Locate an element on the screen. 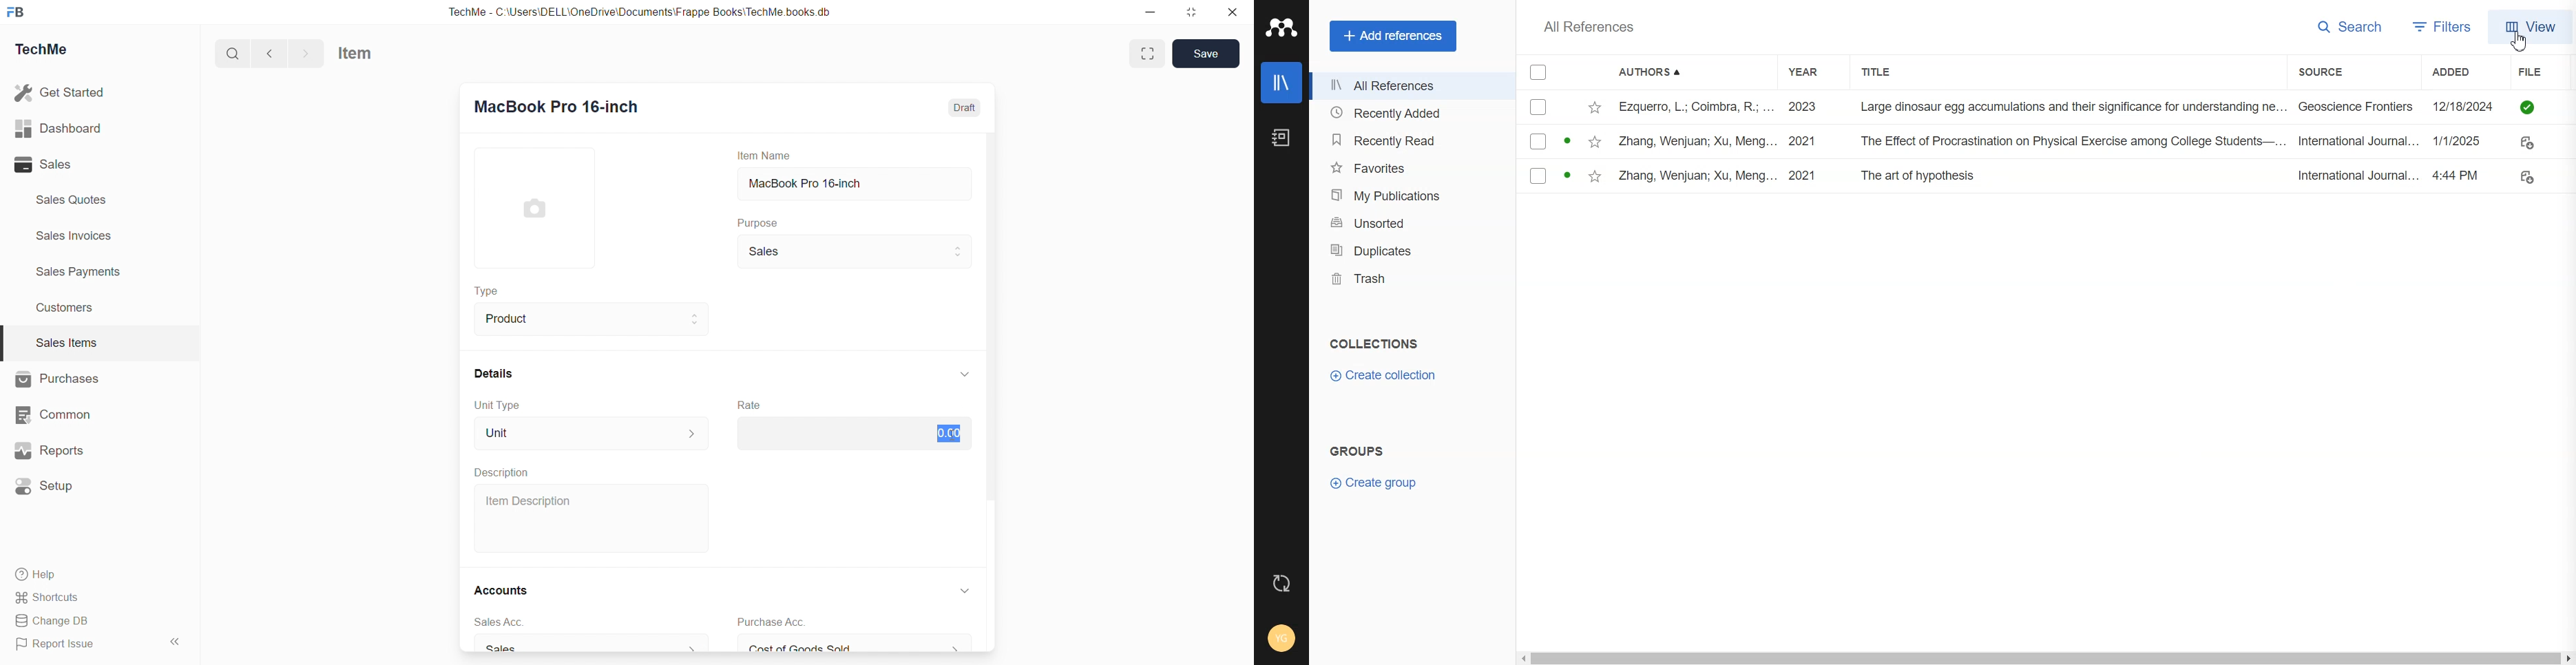 This screenshot has width=2576, height=672. Duplicates is located at coordinates (1401, 250).